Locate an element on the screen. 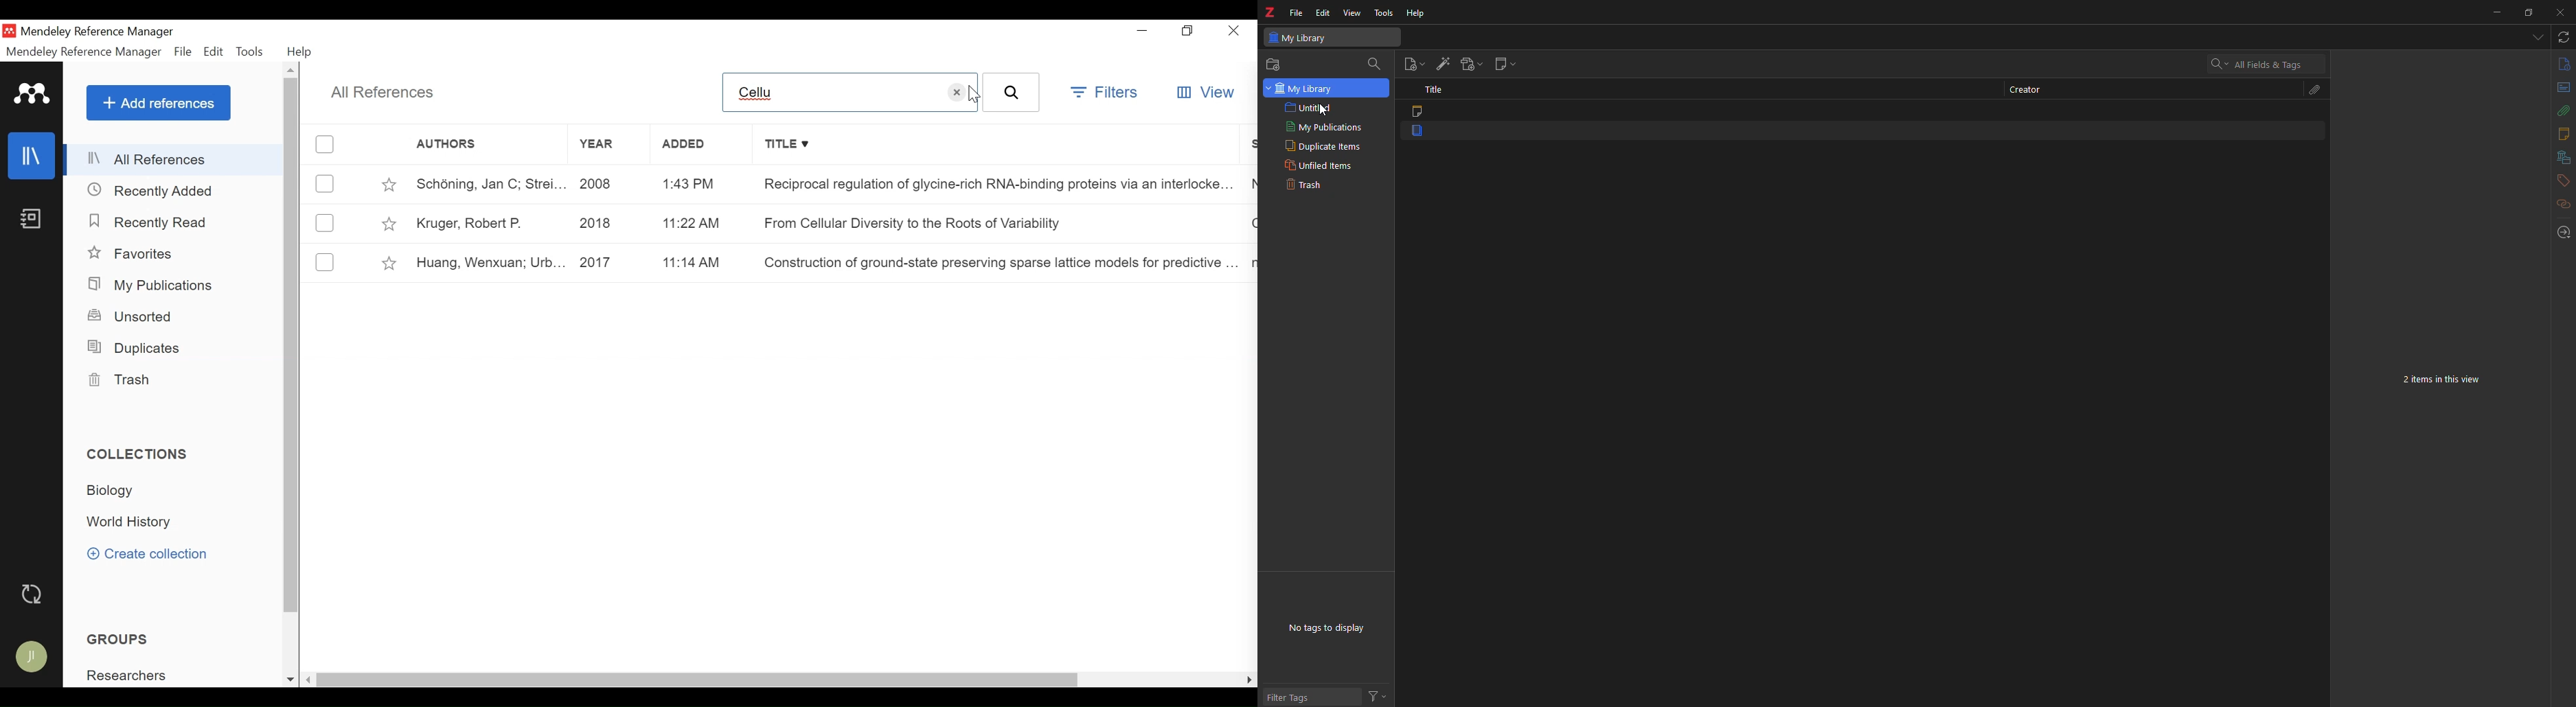 This screenshot has height=728, width=2576. item is located at coordinates (1420, 134).